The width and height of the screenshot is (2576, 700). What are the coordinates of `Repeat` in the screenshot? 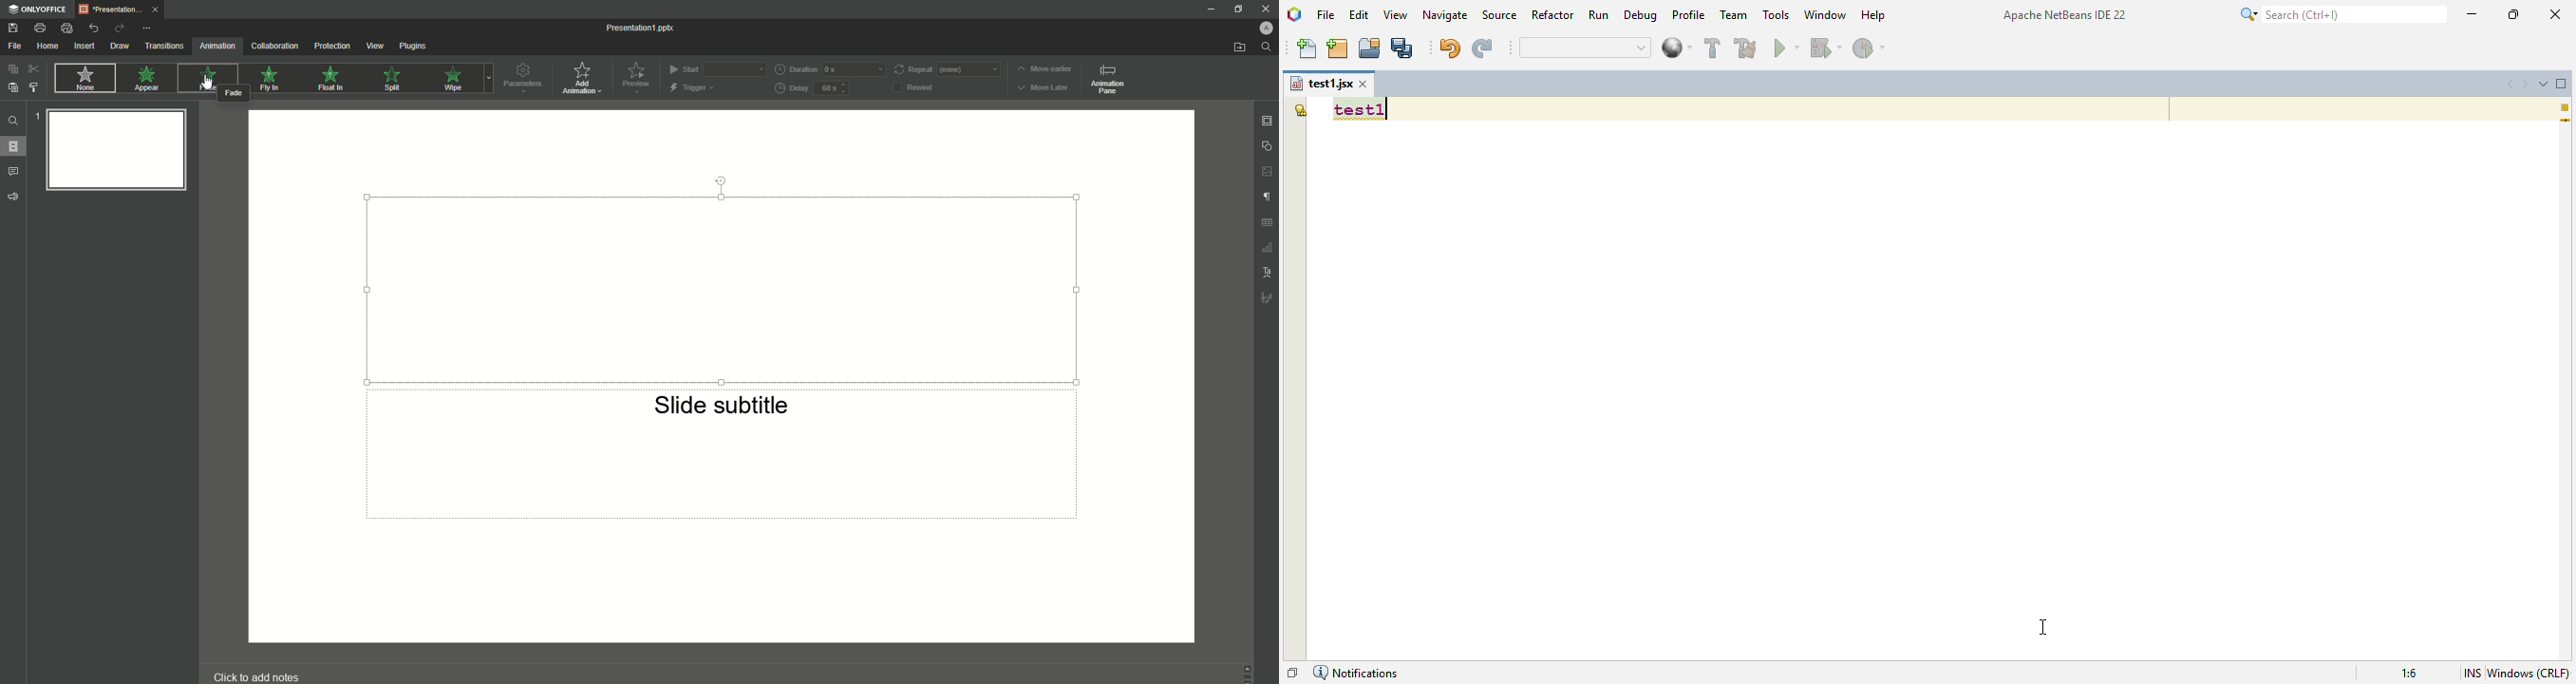 It's located at (949, 69).